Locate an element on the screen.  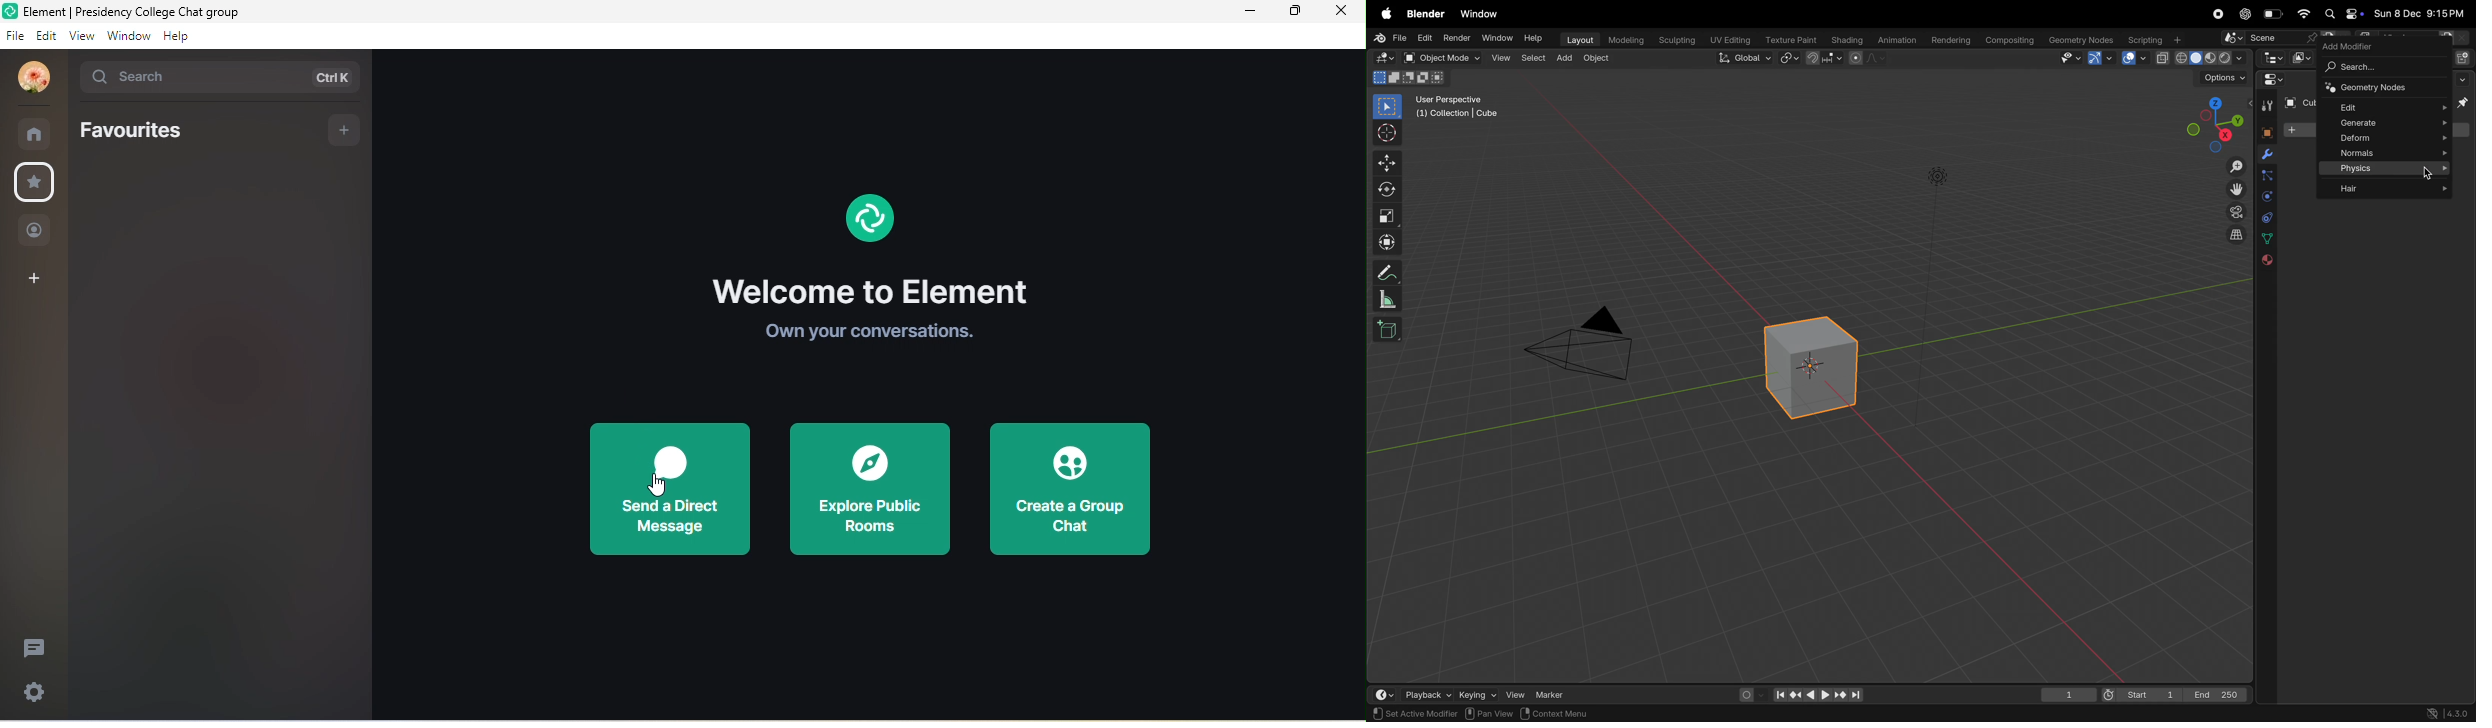
favourite is located at coordinates (38, 181).